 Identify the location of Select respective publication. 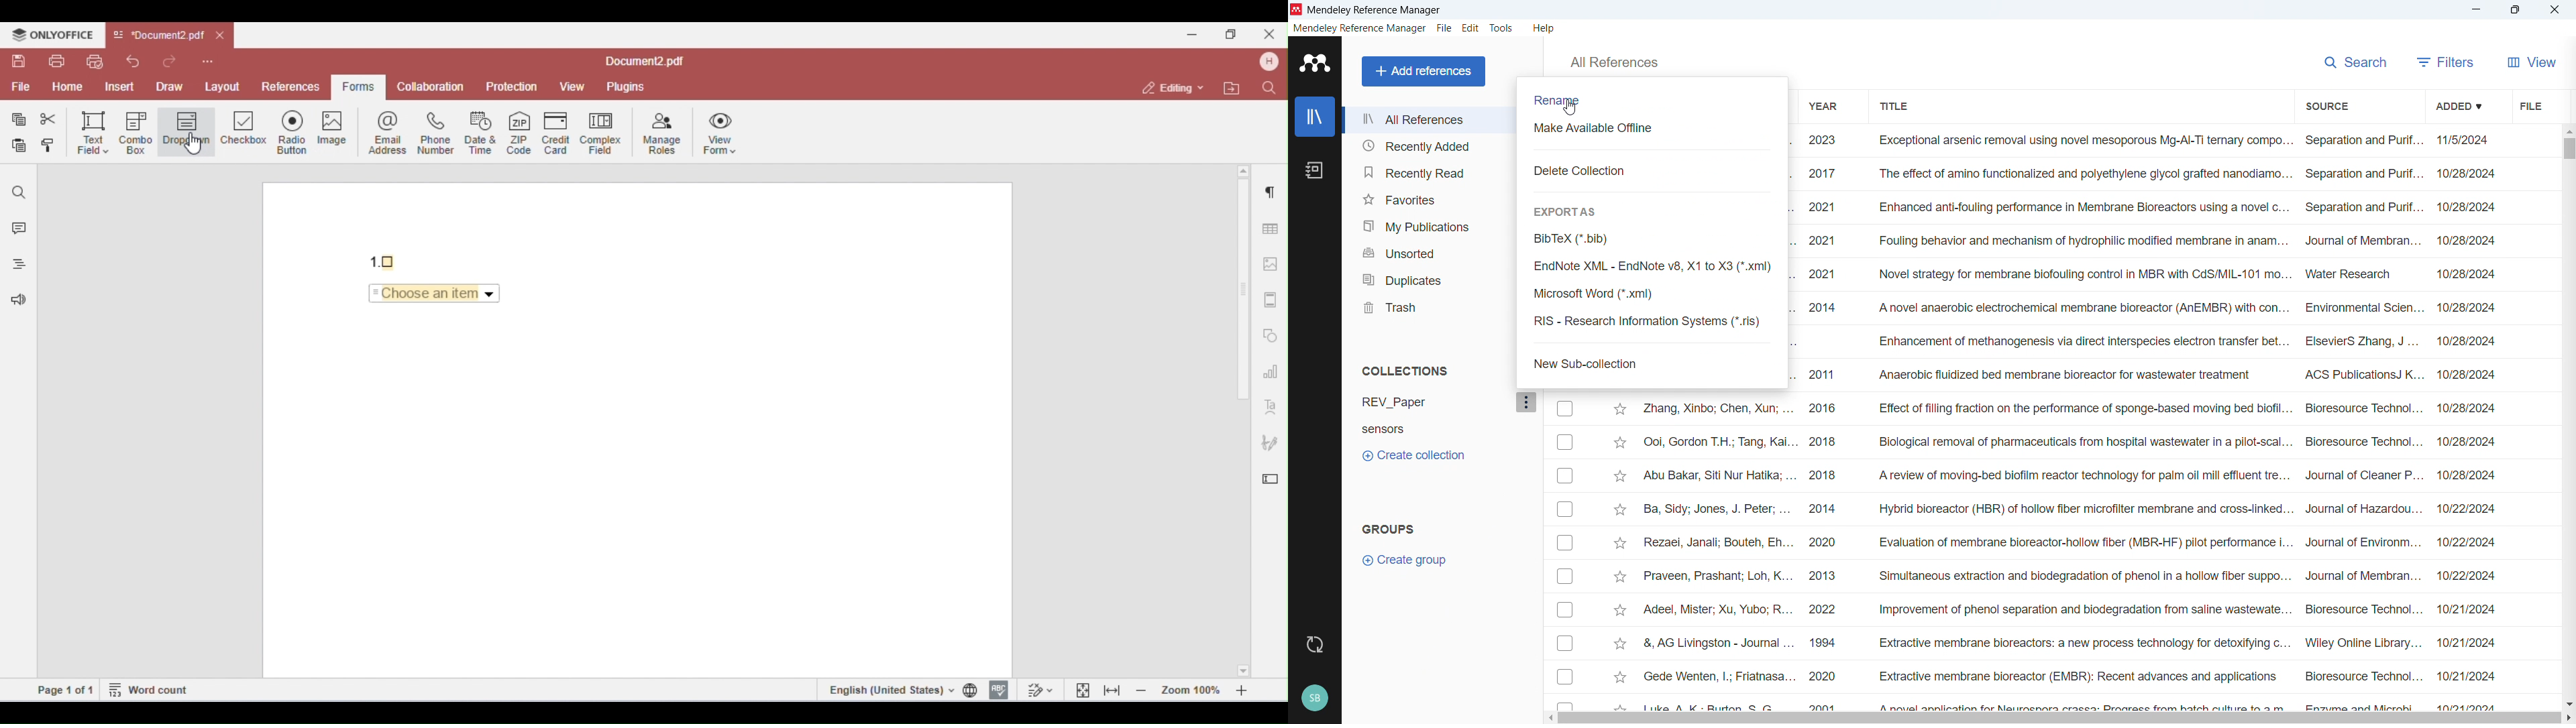
(1564, 475).